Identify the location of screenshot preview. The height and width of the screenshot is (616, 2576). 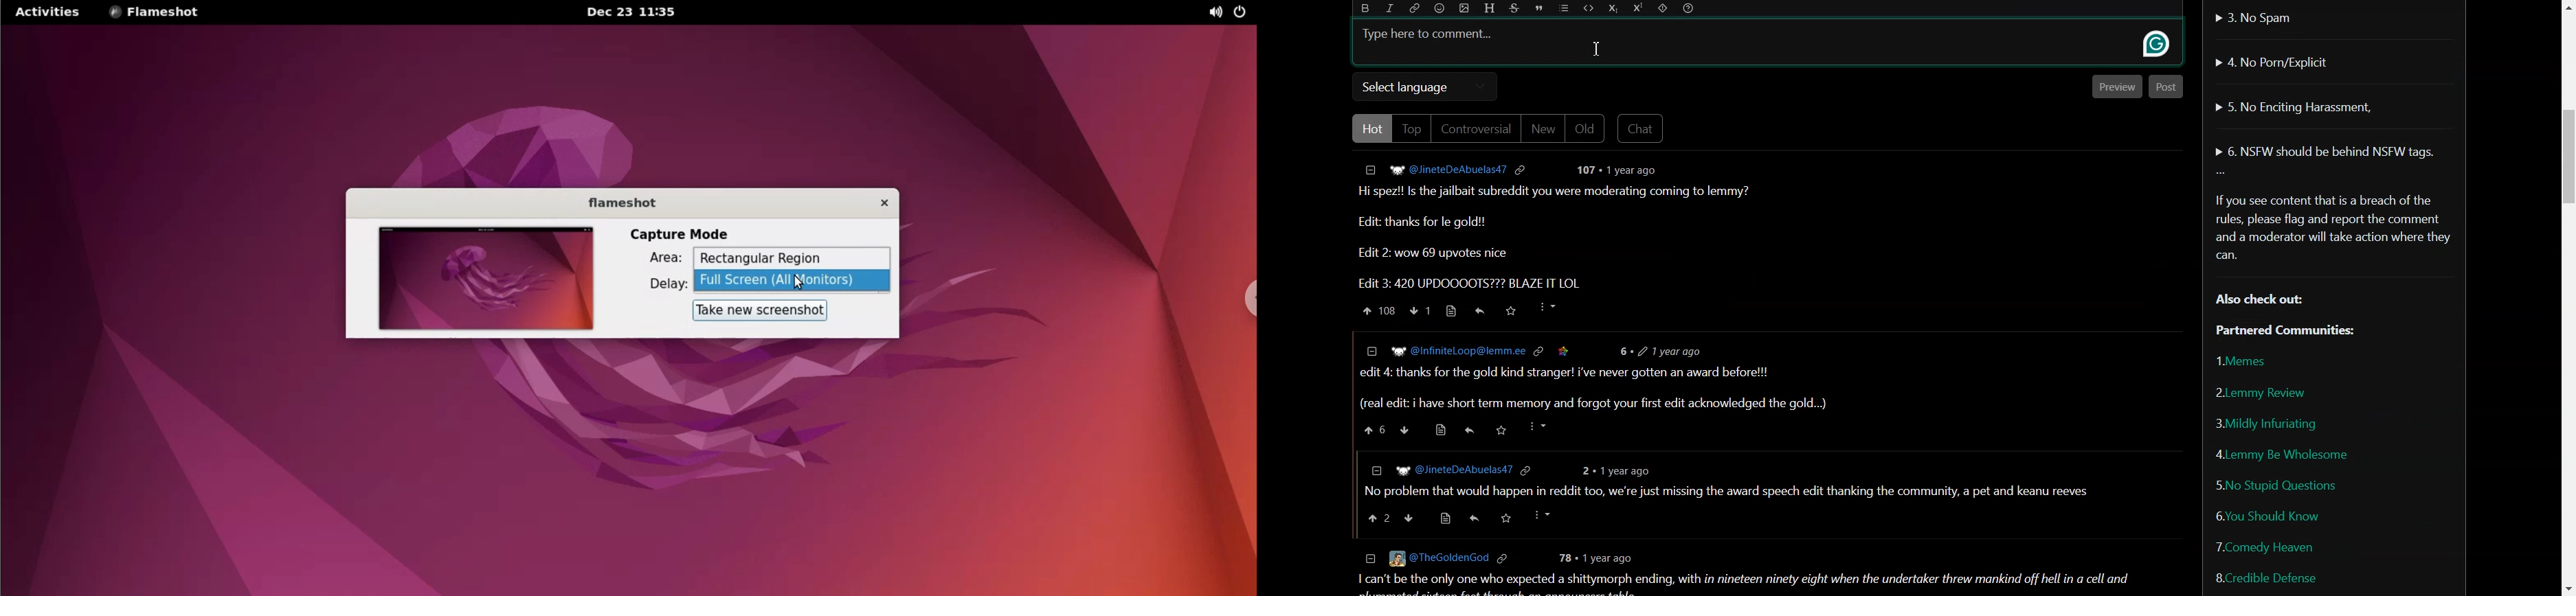
(483, 280).